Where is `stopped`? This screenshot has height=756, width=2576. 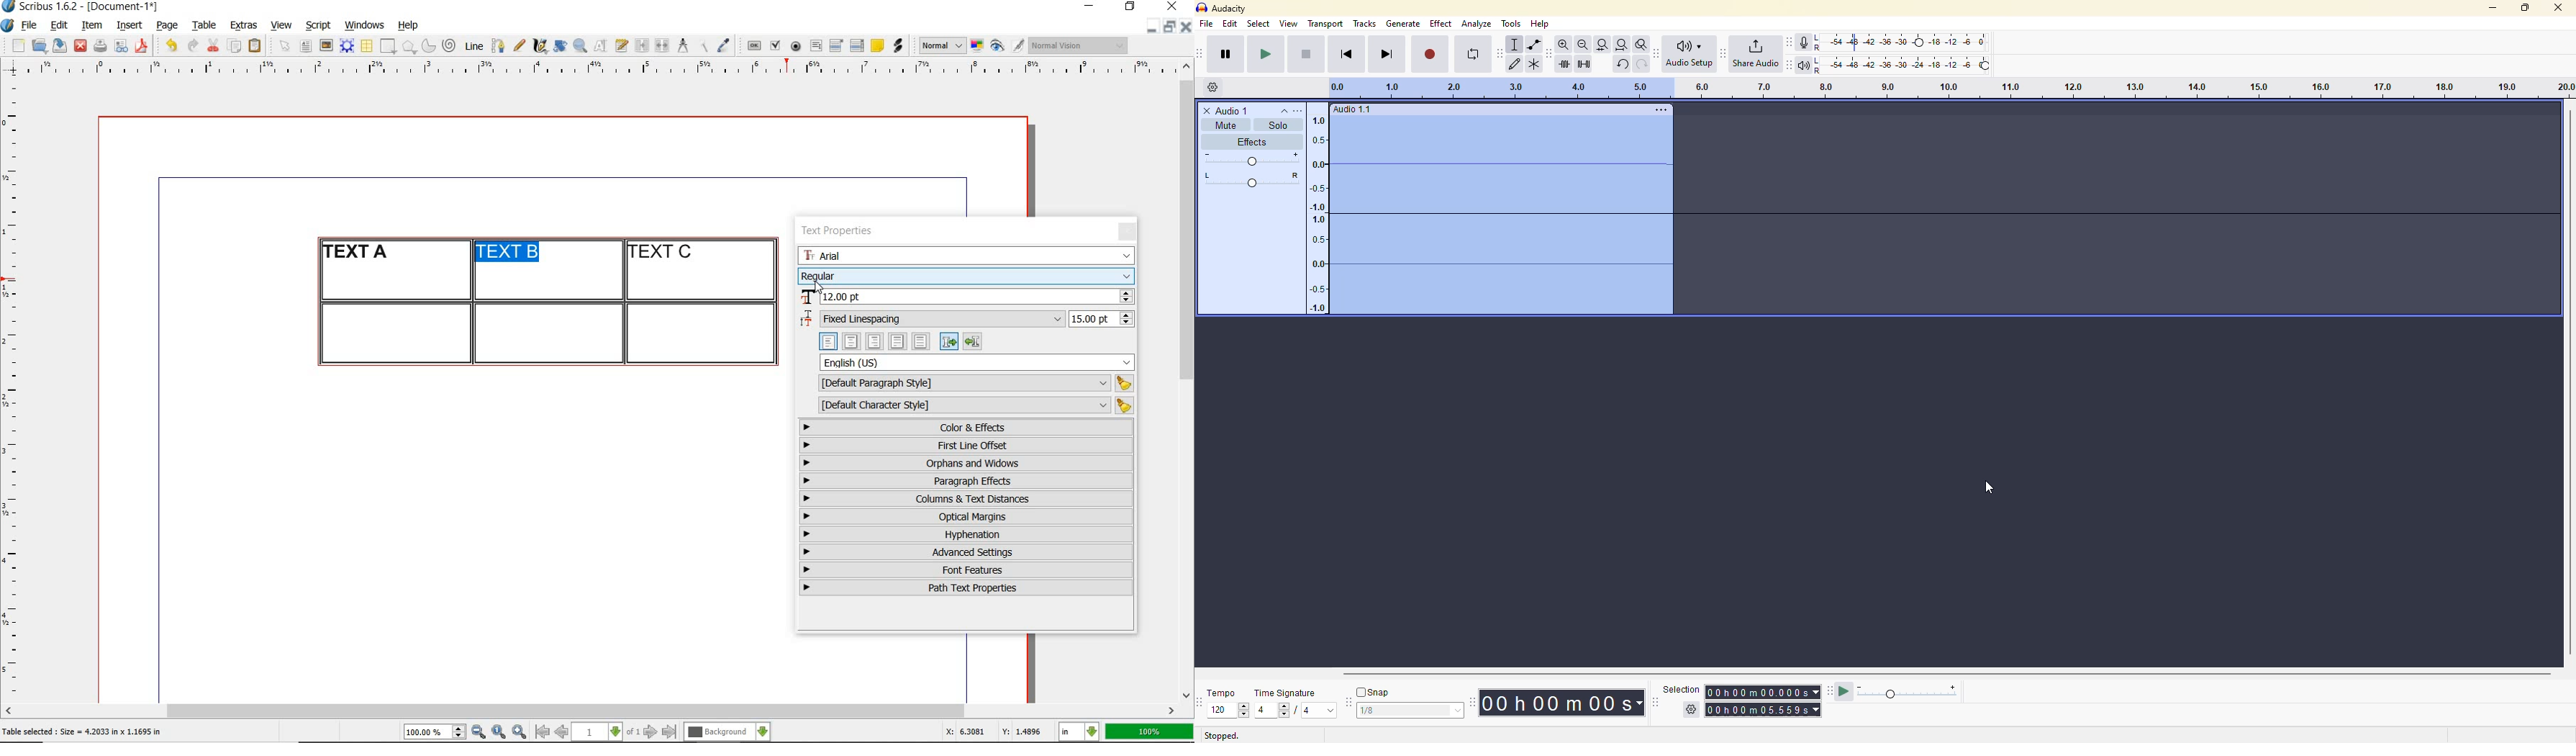 stopped is located at coordinates (1221, 735).